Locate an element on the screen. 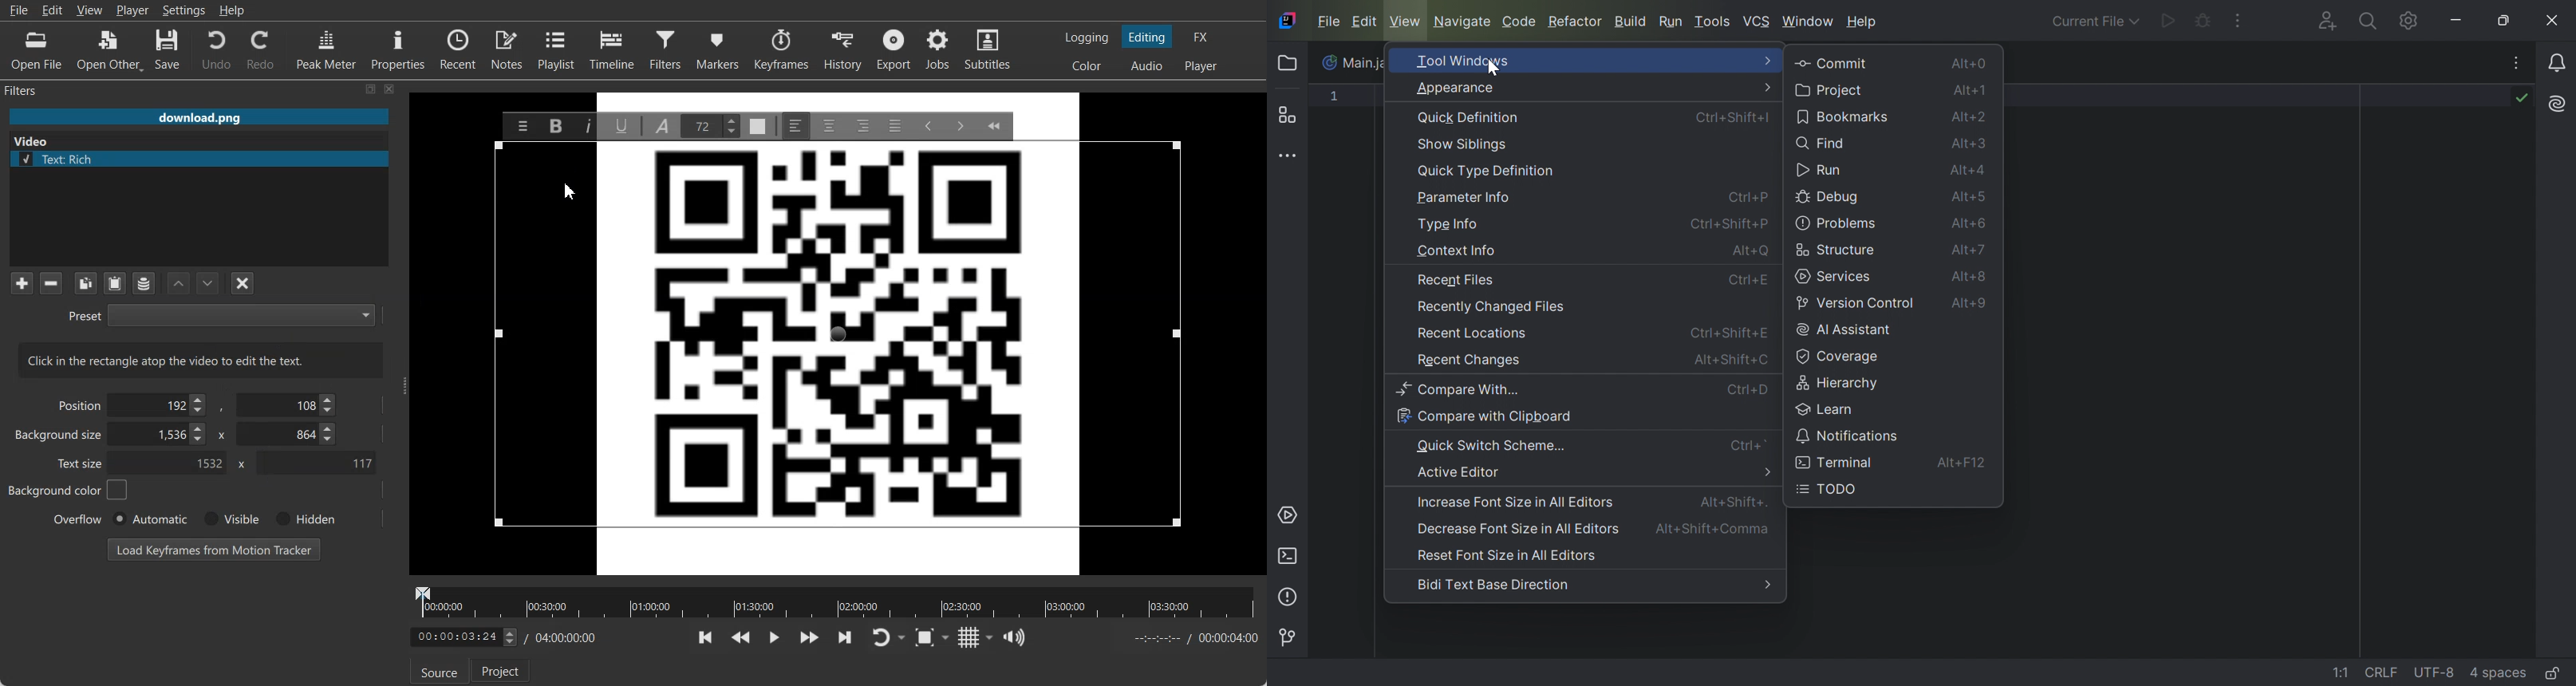  Project is located at coordinates (502, 670).